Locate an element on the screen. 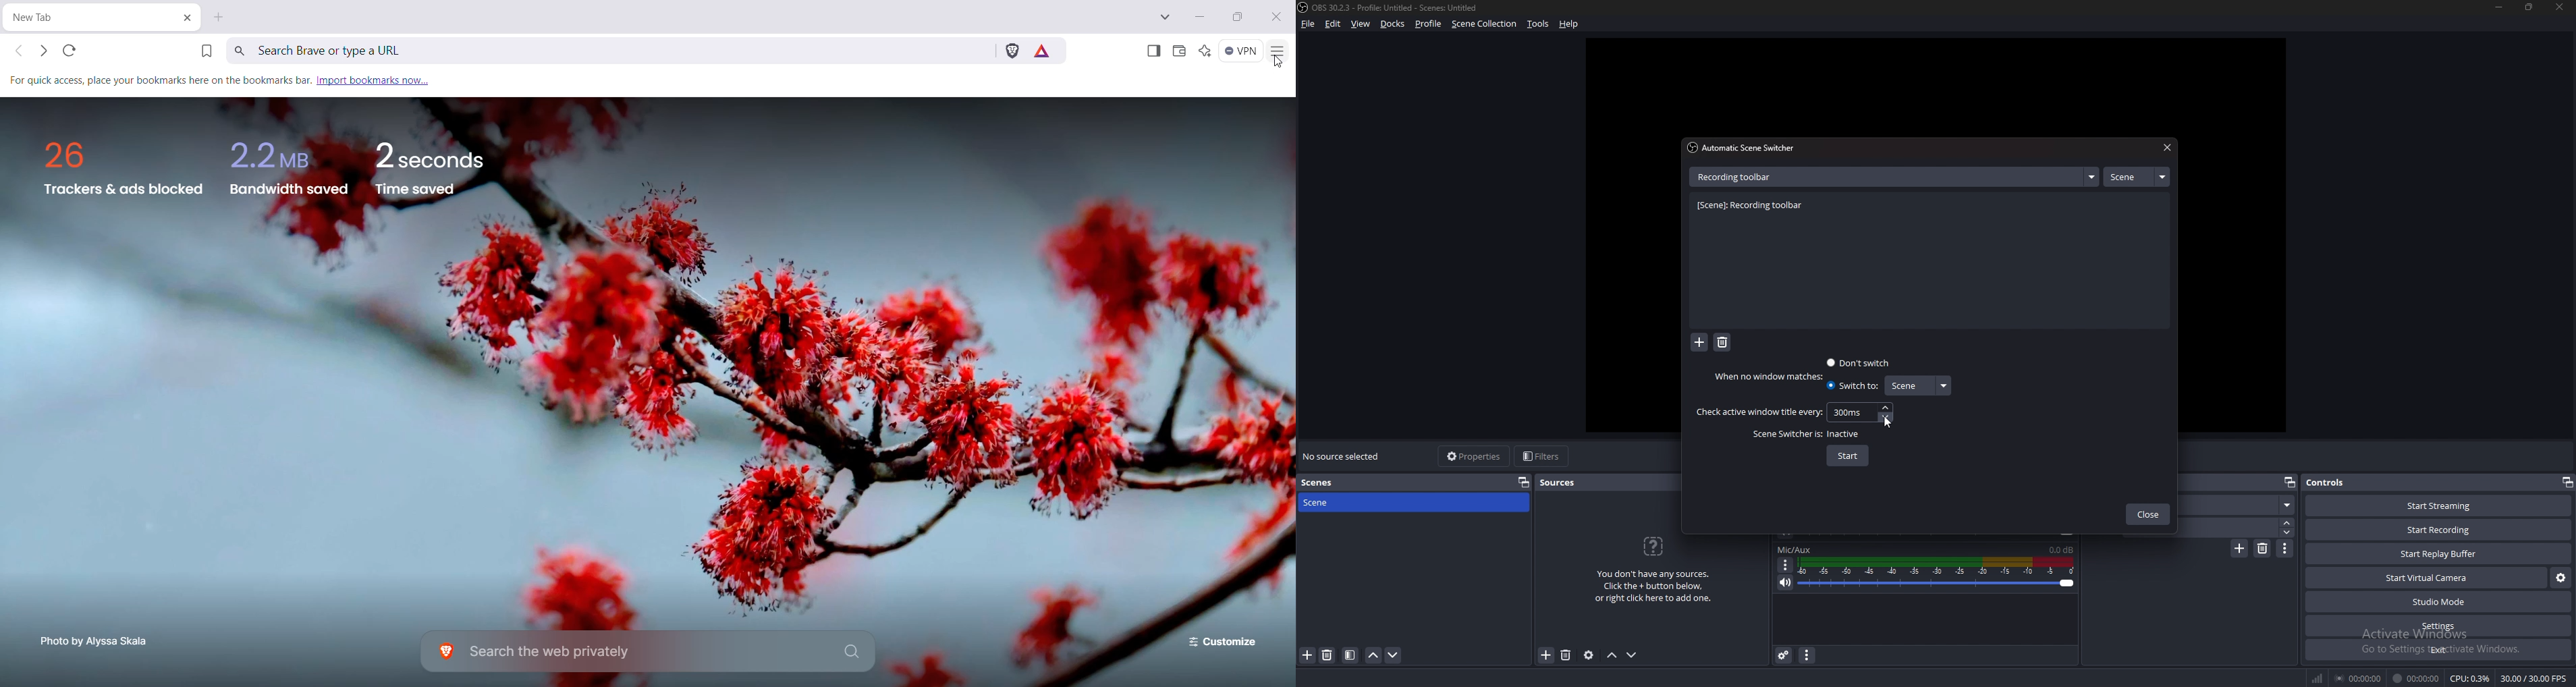 Image resolution: width=2576 pixels, height=700 pixels. time is located at coordinates (1849, 412).